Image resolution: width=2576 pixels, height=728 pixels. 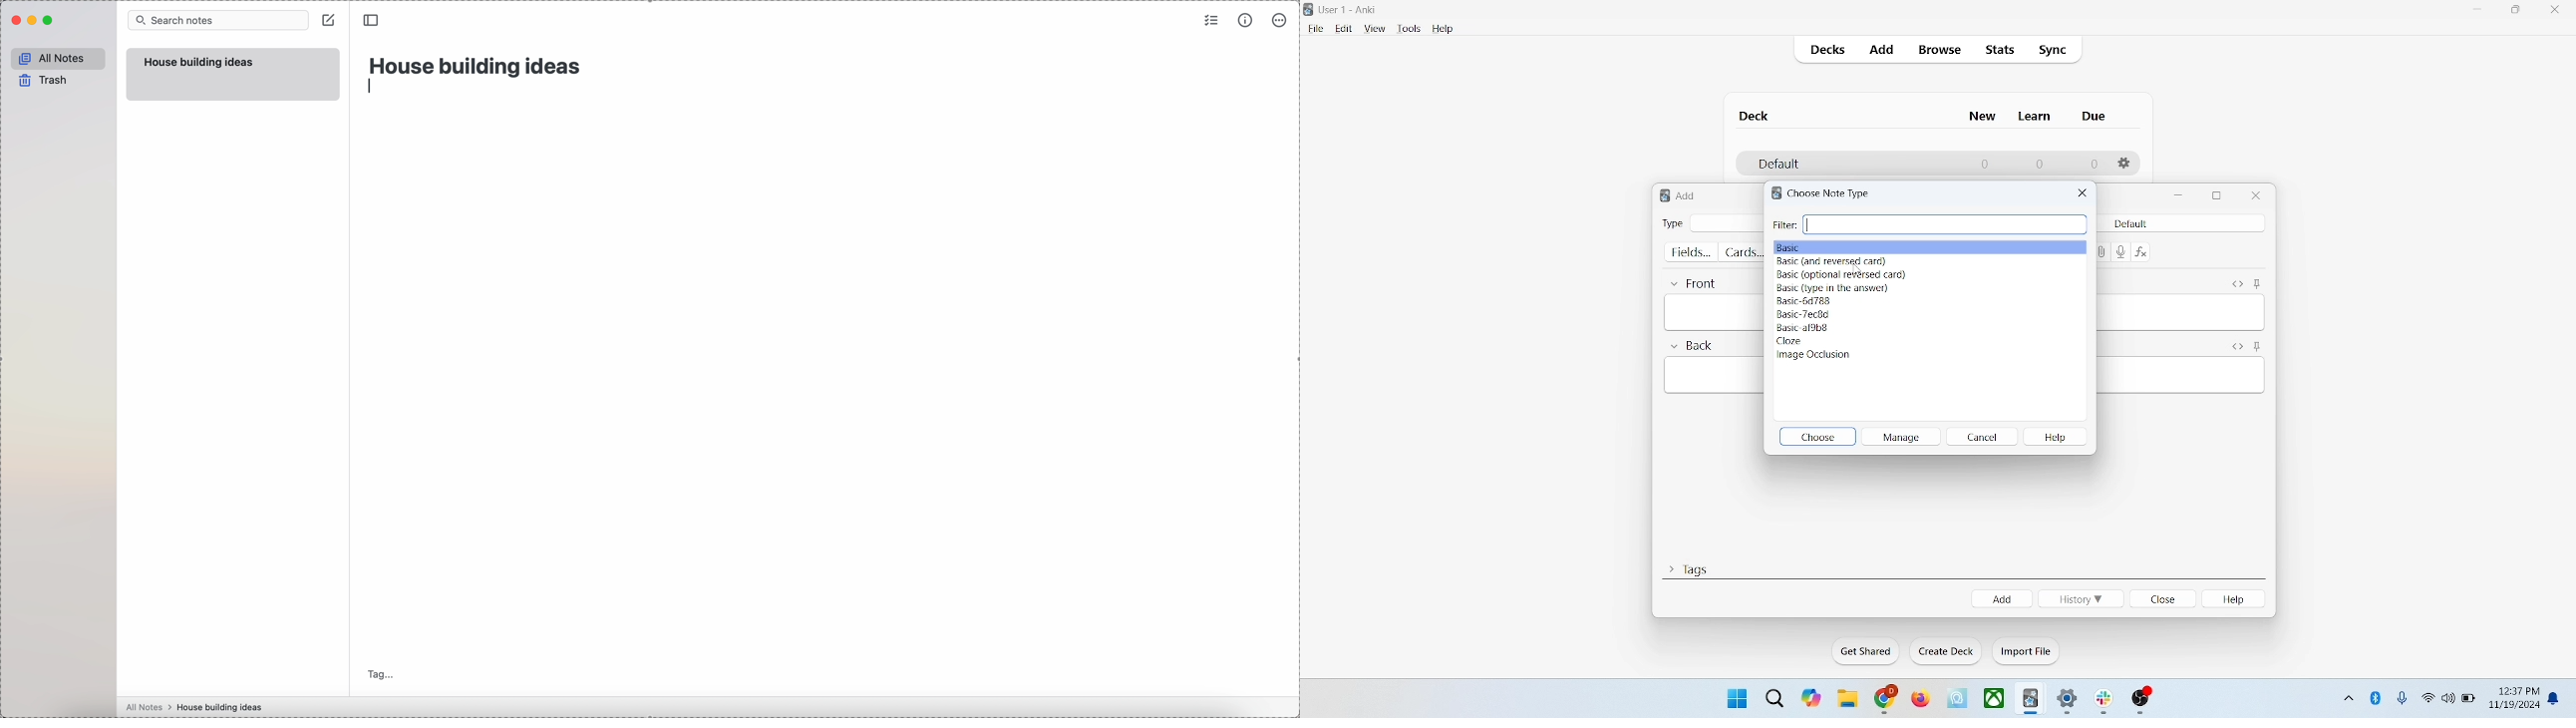 I want to click on fields, so click(x=1690, y=252).